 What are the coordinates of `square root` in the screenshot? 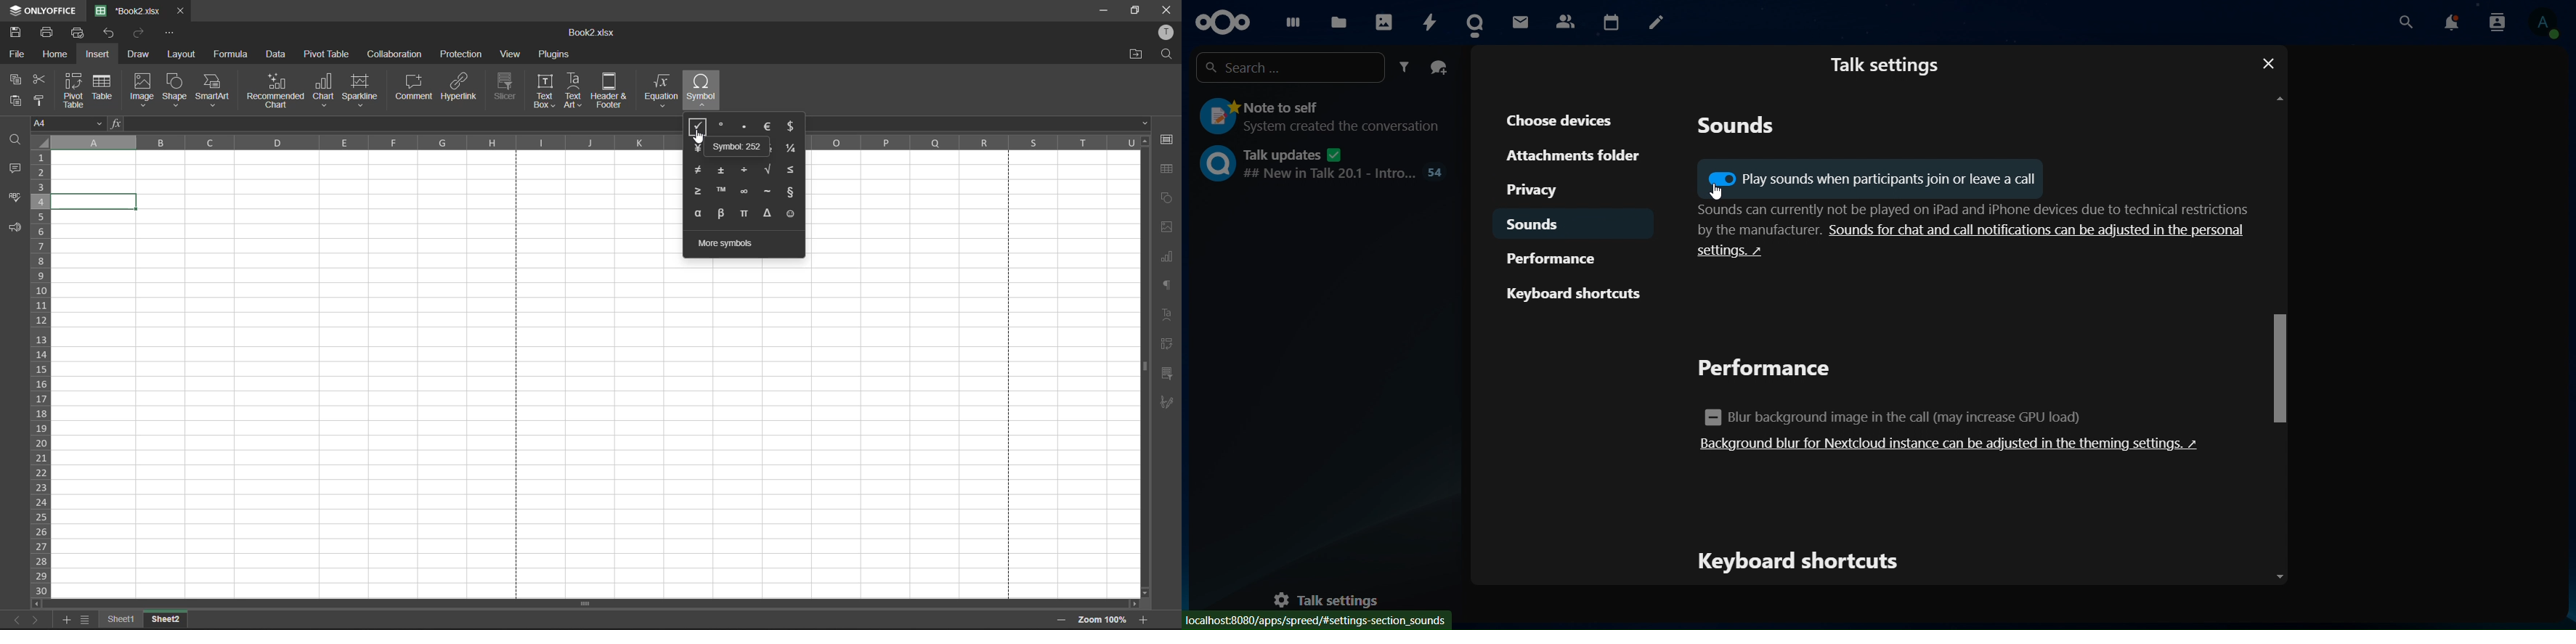 It's located at (766, 169).